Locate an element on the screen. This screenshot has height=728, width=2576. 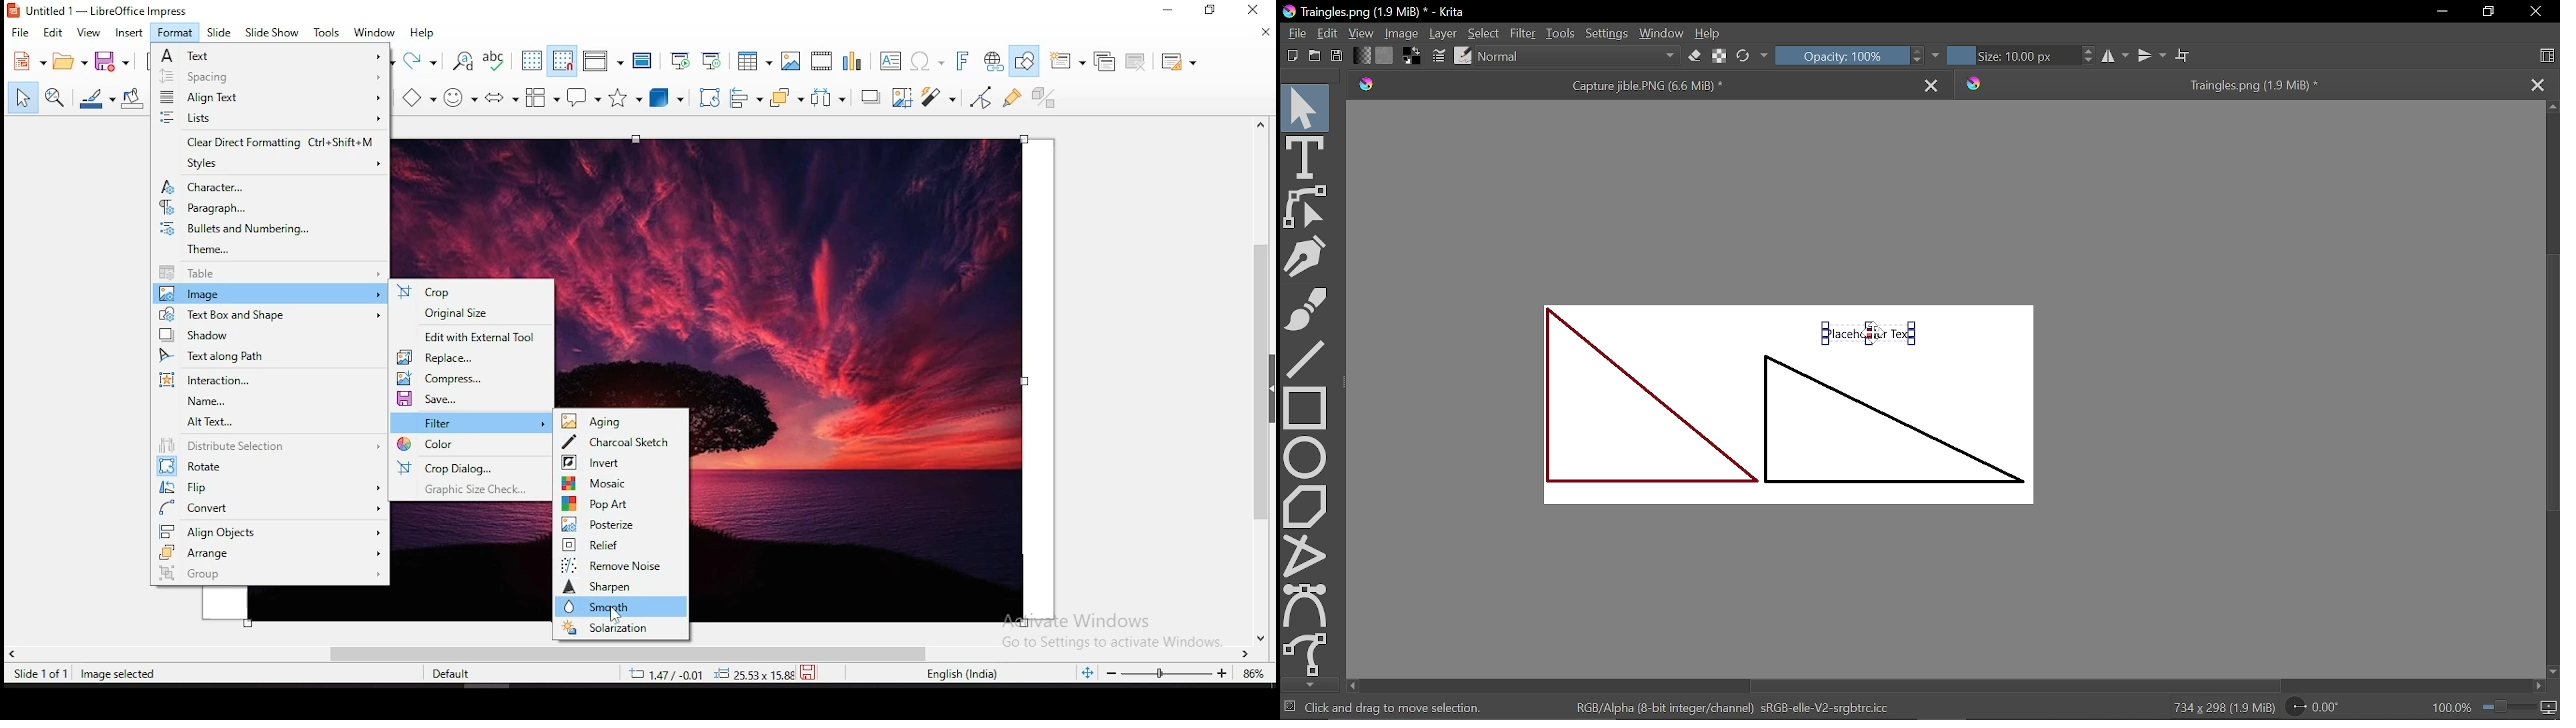
Cursor is located at coordinates (1868, 336).